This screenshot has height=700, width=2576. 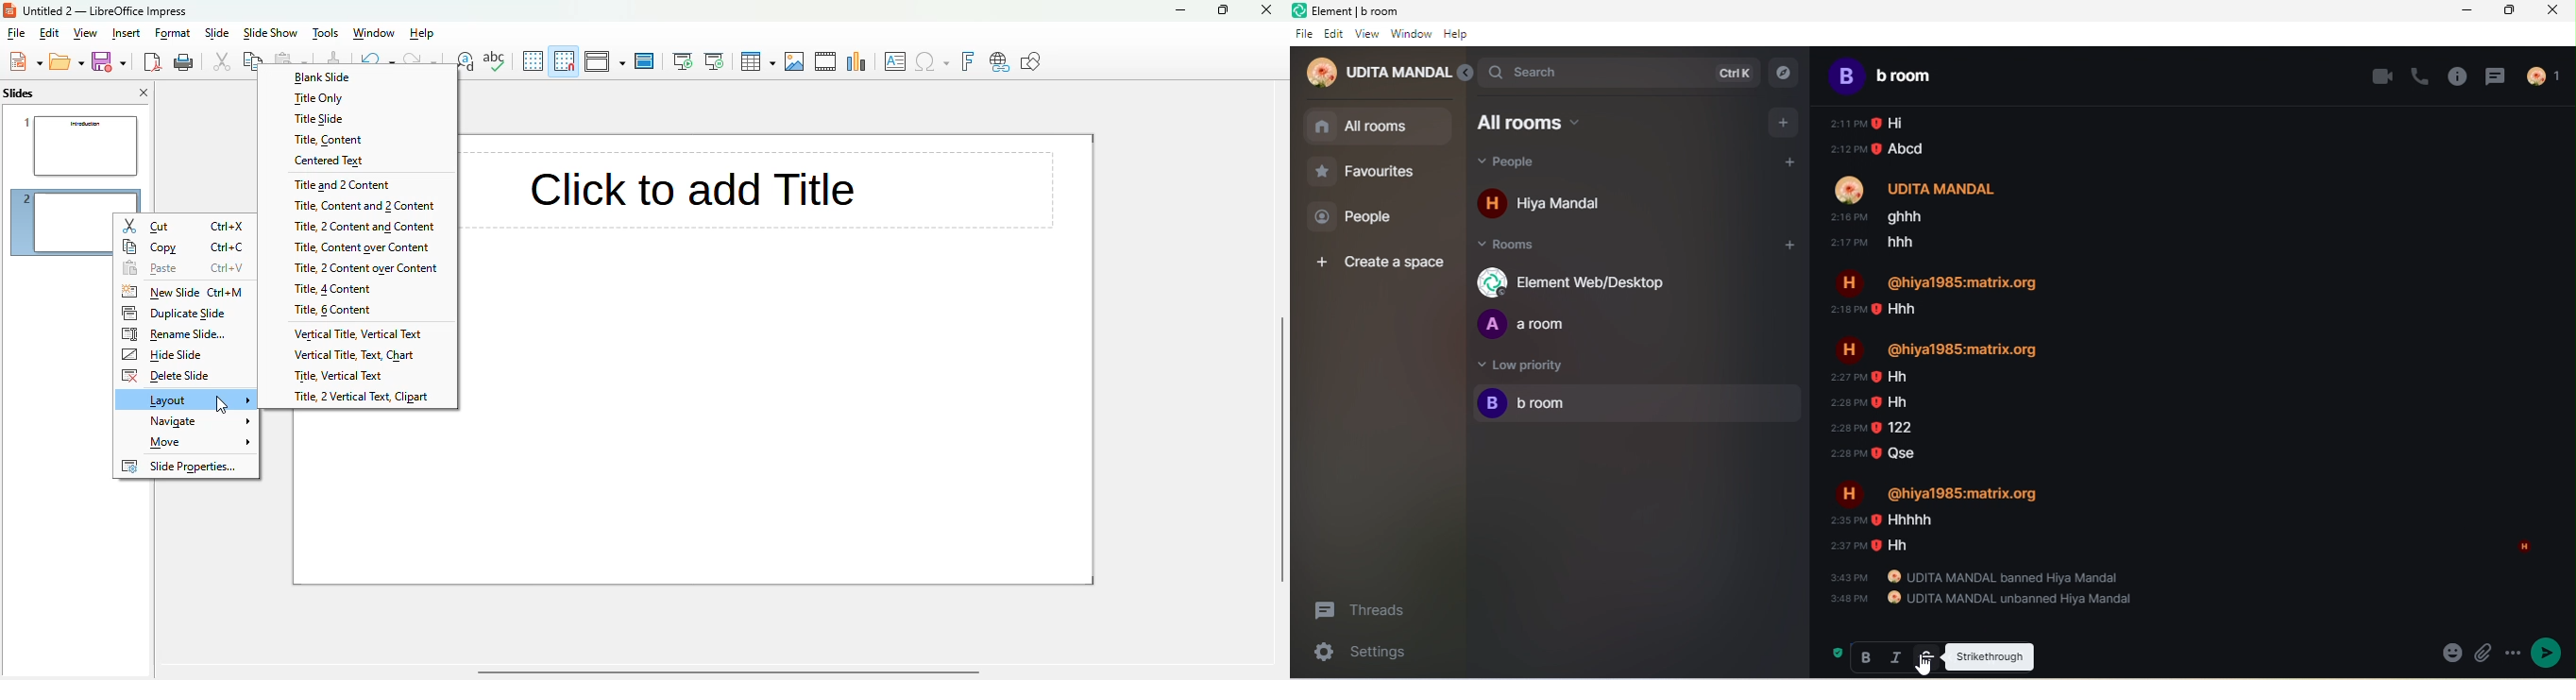 I want to click on room info, so click(x=2458, y=76).